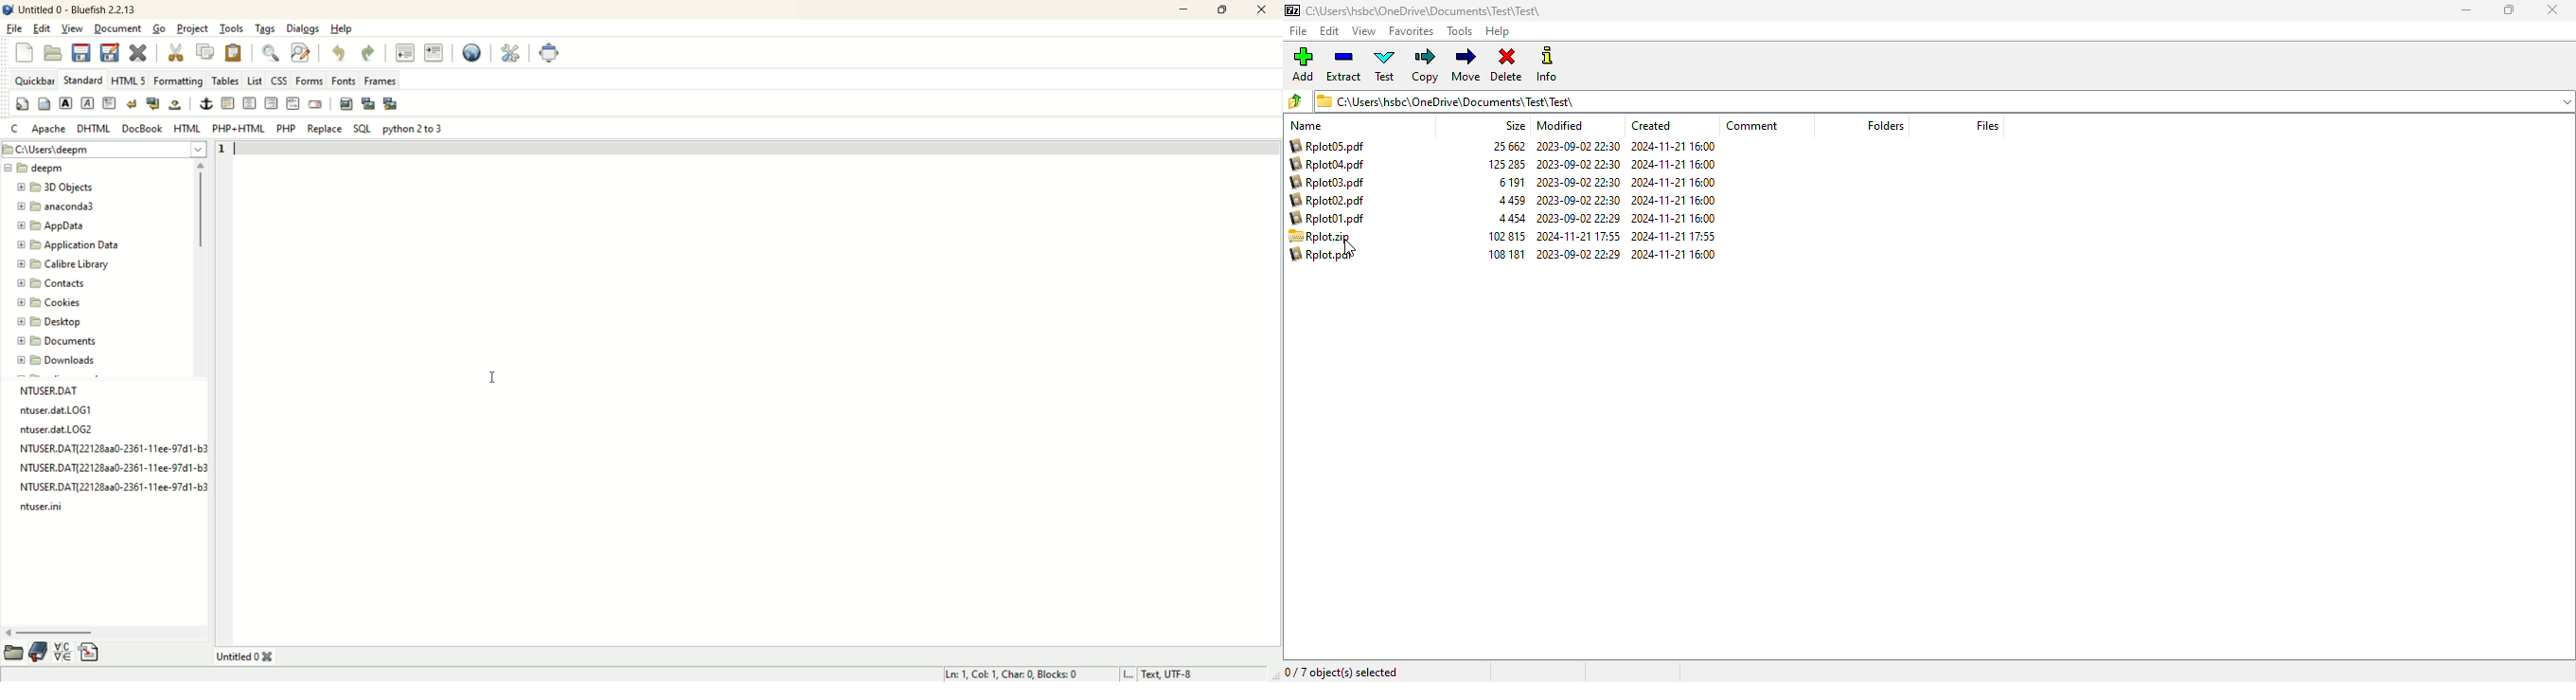 This screenshot has height=700, width=2576. What do you see at coordinates (315, 105) in the screenshot?
I see `email` at bounding box center [315, 105].